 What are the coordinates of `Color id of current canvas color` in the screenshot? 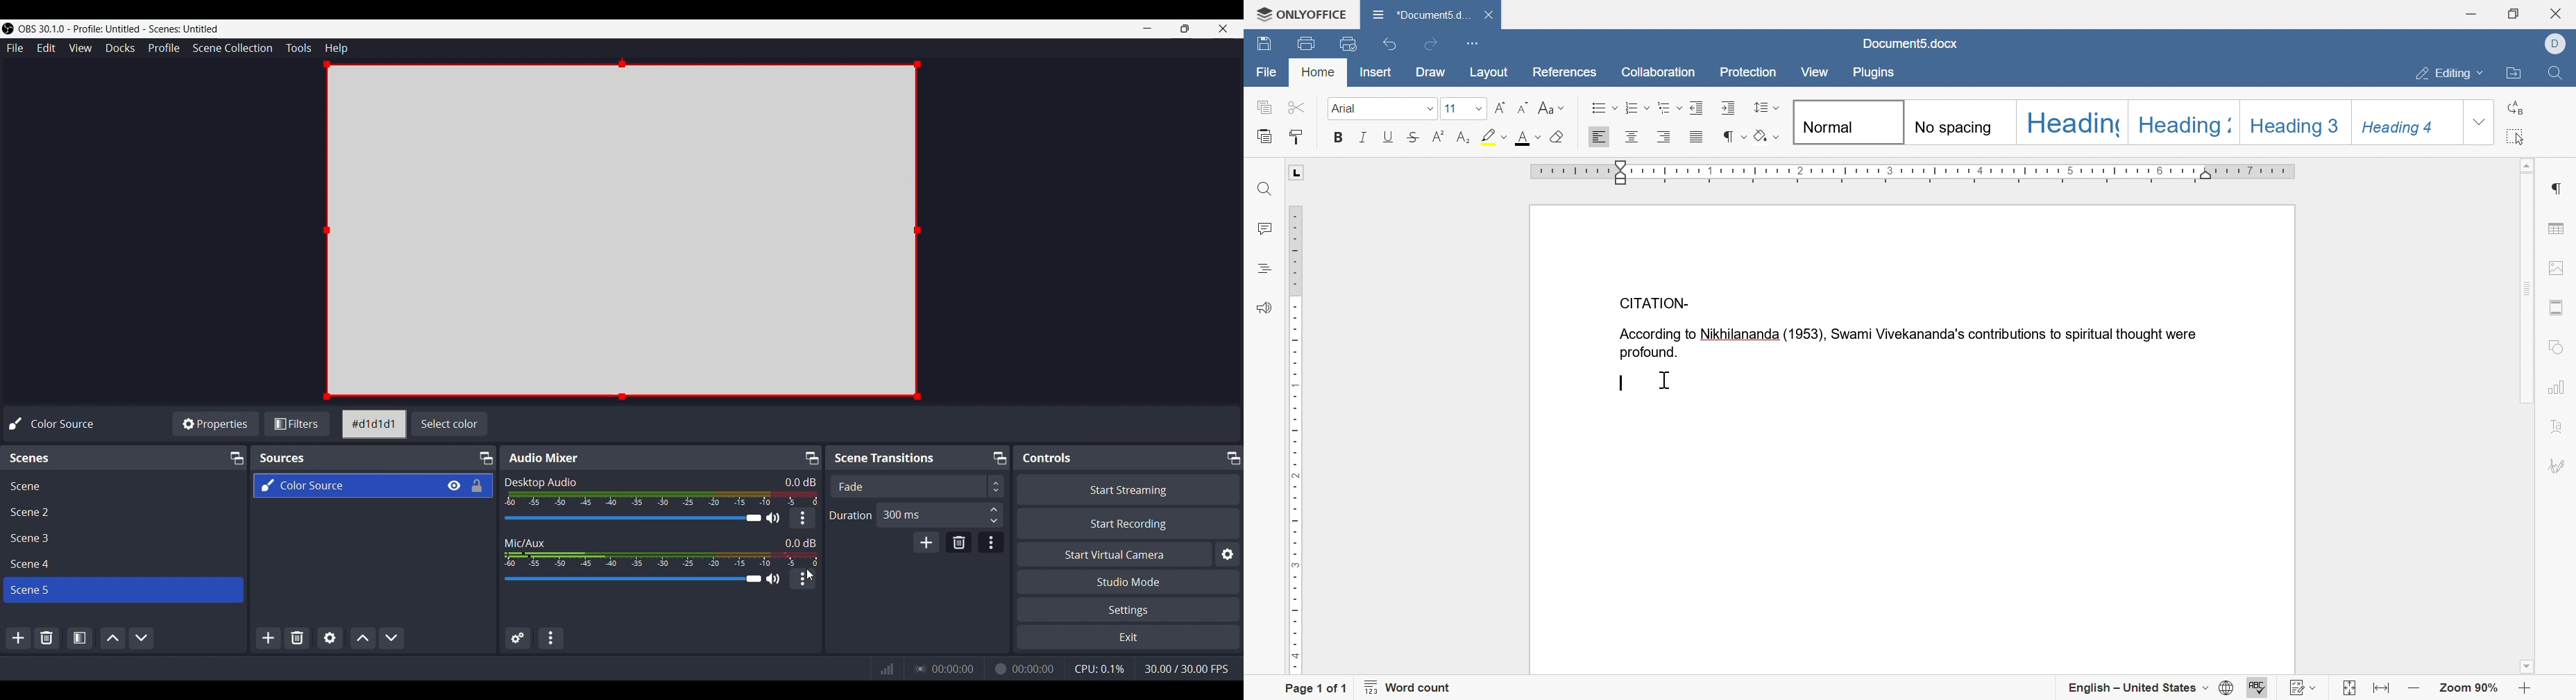 It's located at (374, 425).